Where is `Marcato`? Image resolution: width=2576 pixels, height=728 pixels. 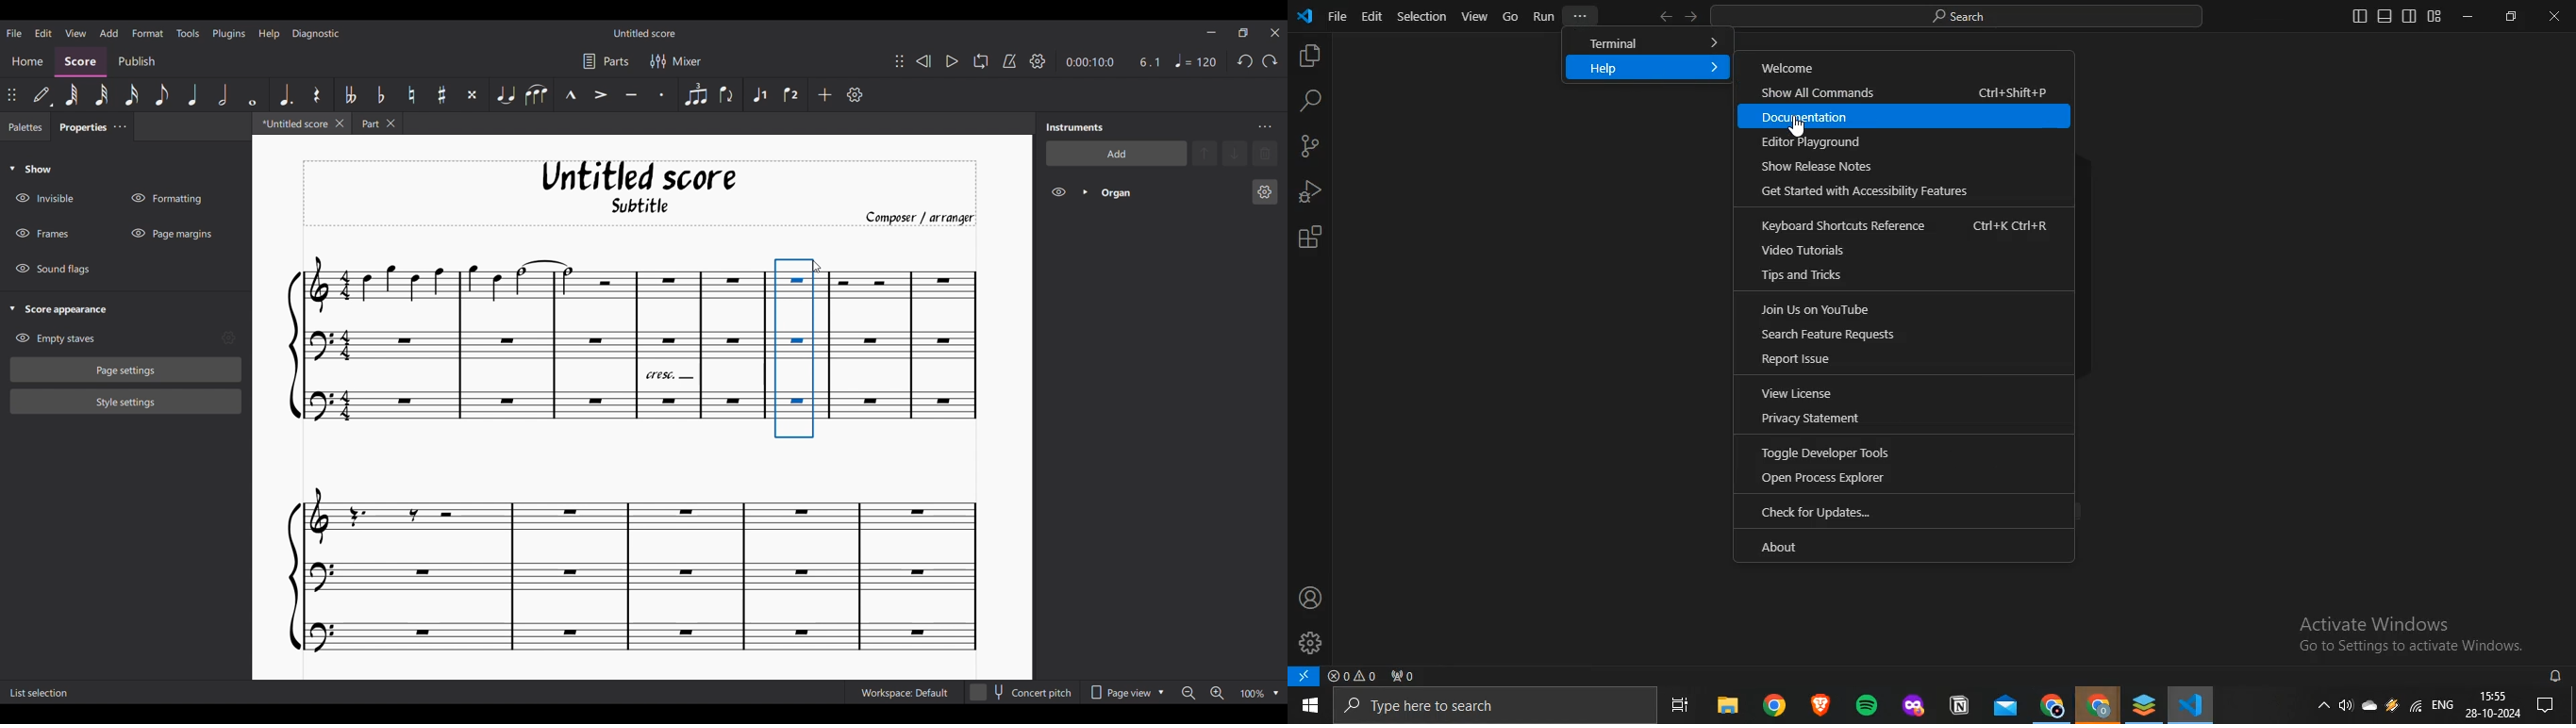
Marcato is located at coordinates (569, 95).